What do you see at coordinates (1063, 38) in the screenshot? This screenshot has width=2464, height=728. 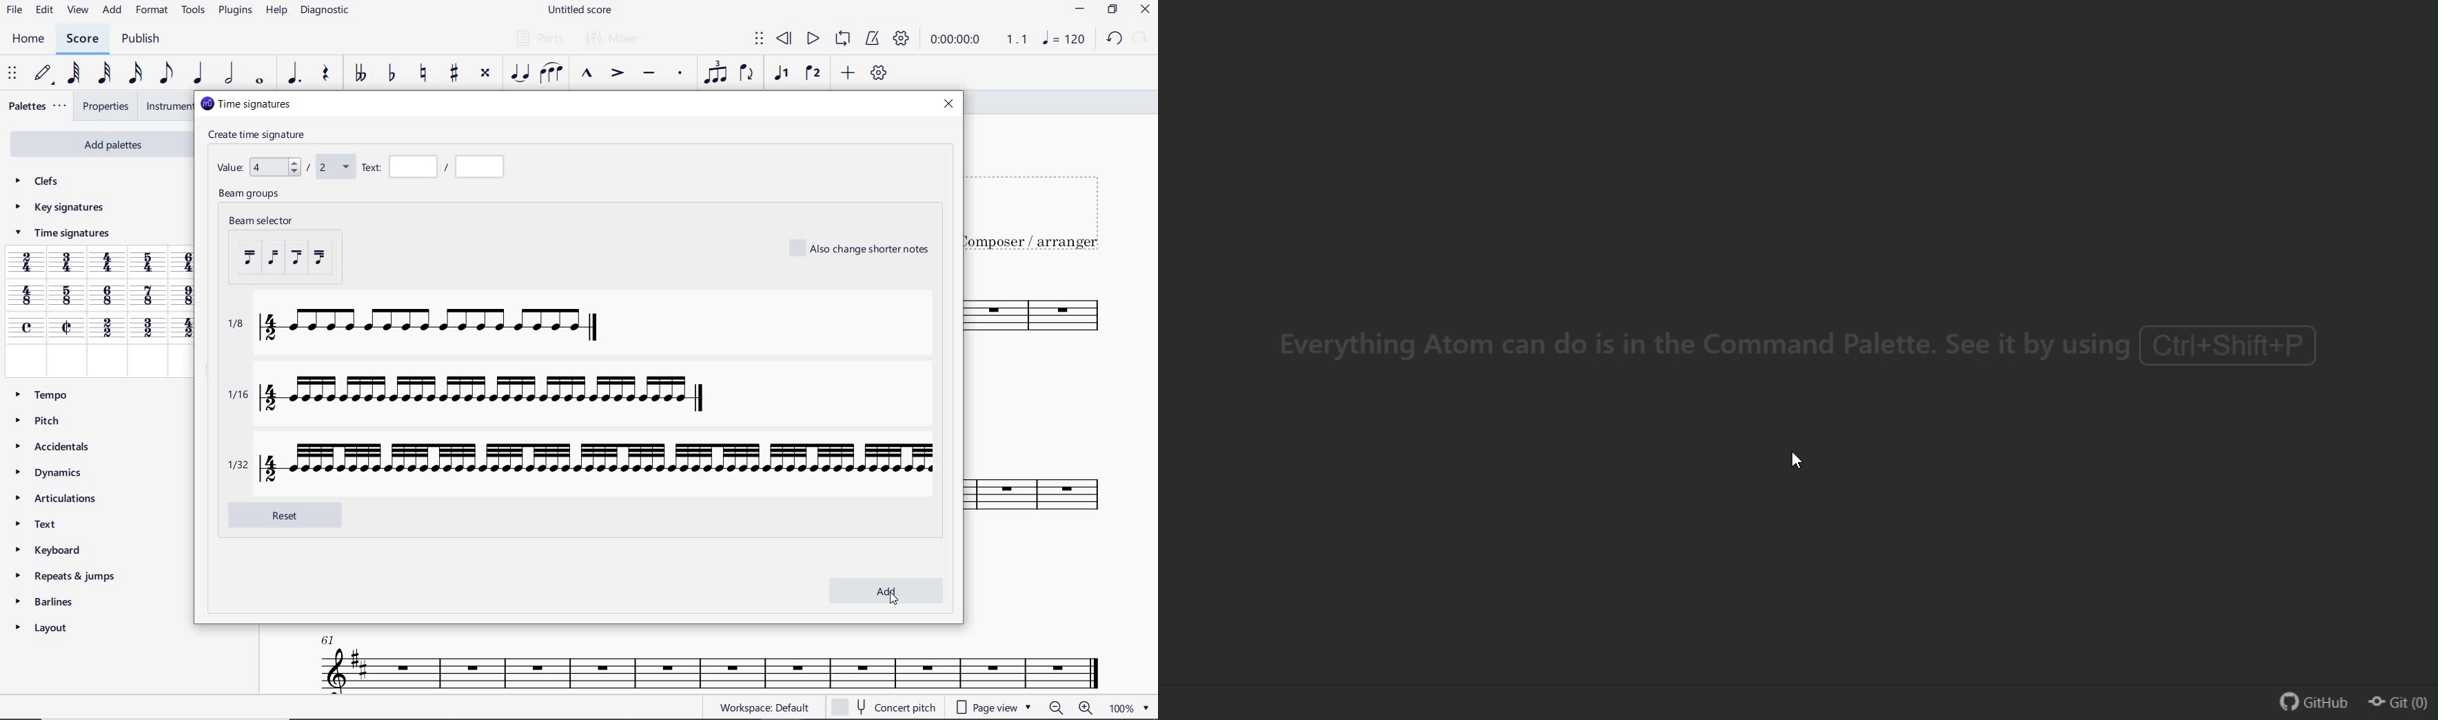 I see `NOTE` at bounding box center [1063, 38].